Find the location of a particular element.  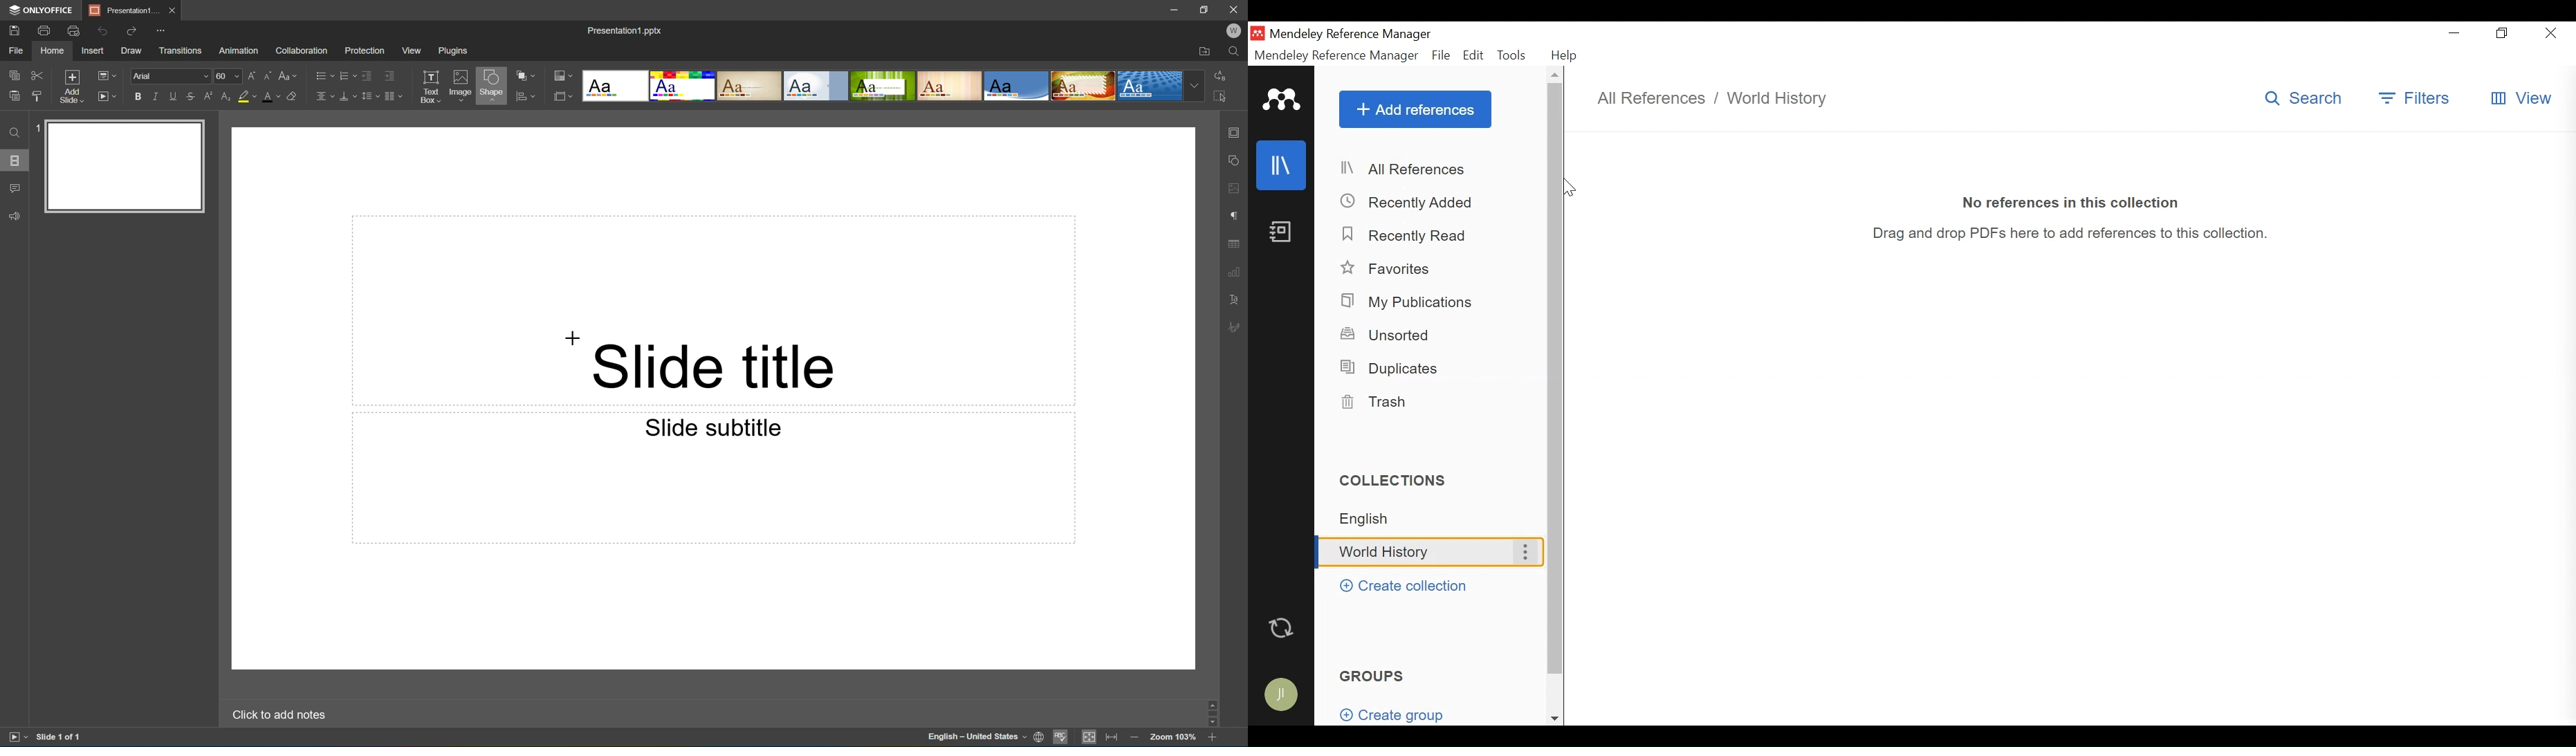

Scroll up is located at coordinates (1556, 74).